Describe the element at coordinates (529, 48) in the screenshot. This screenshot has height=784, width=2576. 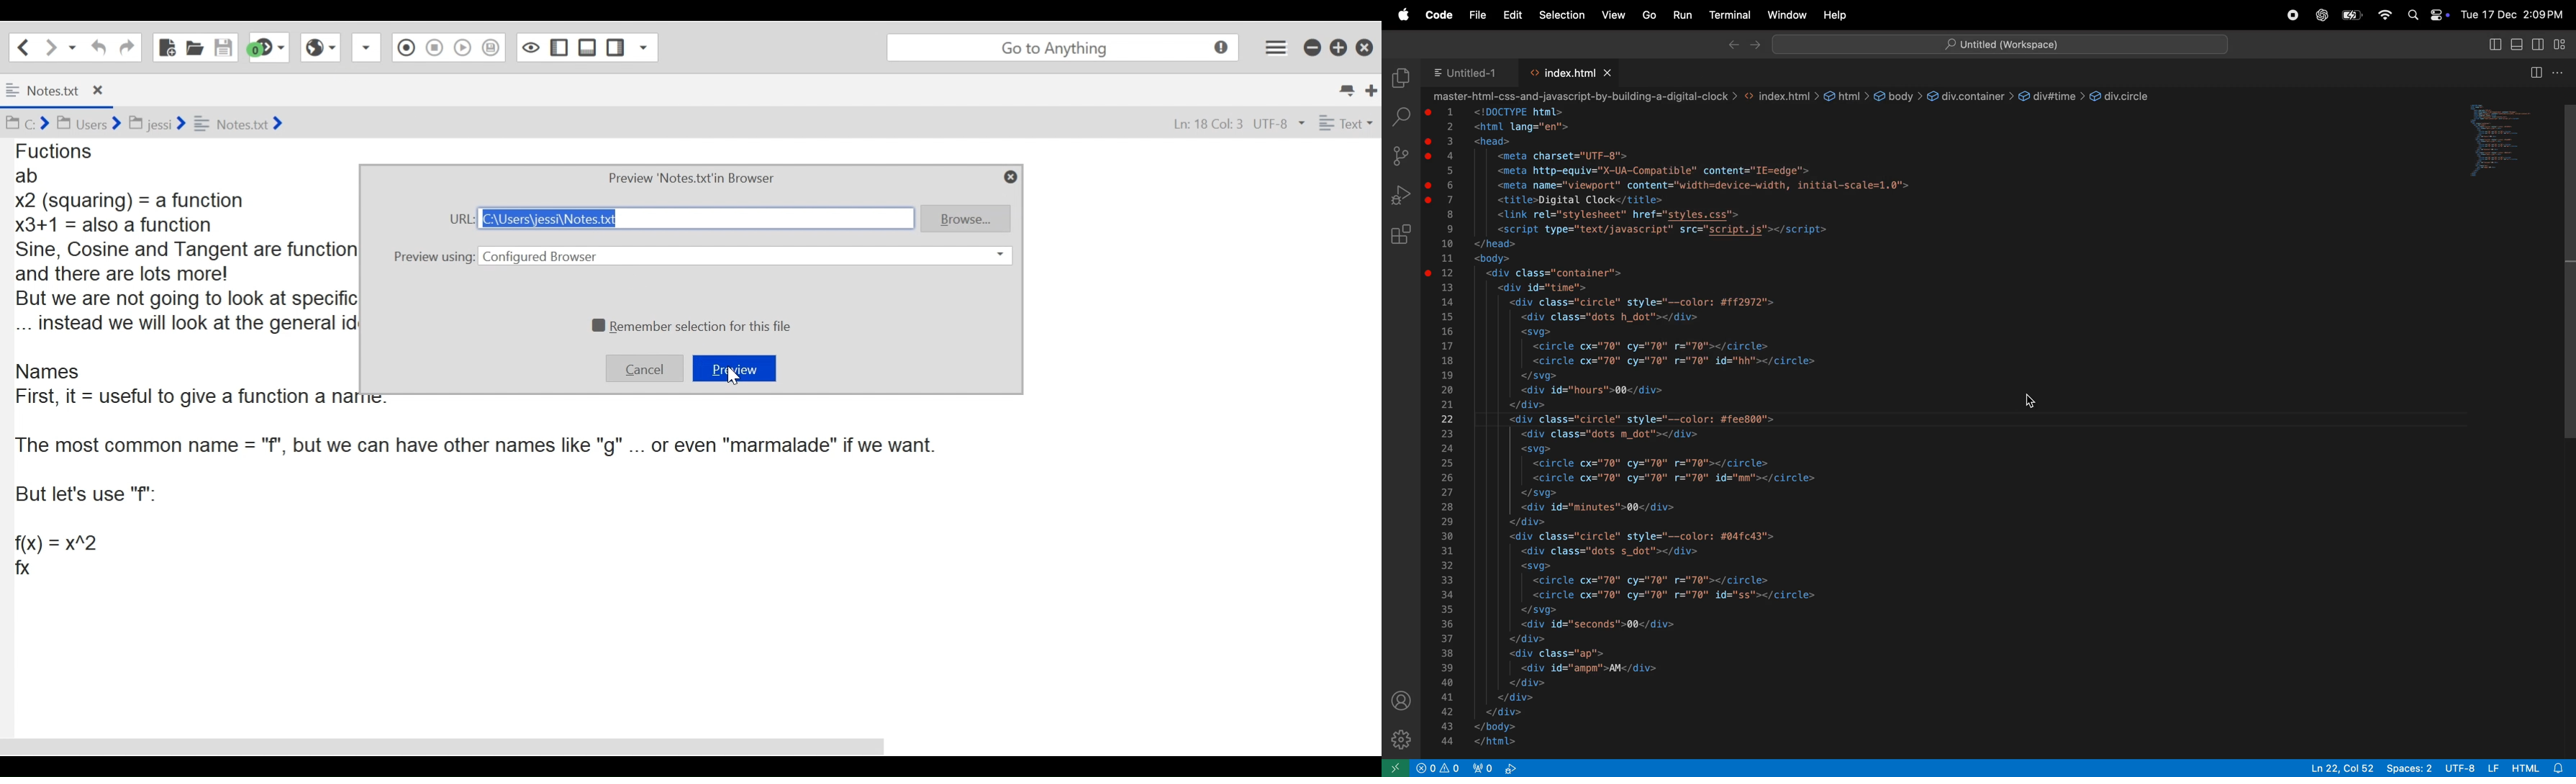
I see `Toggle focus mode` at that location.